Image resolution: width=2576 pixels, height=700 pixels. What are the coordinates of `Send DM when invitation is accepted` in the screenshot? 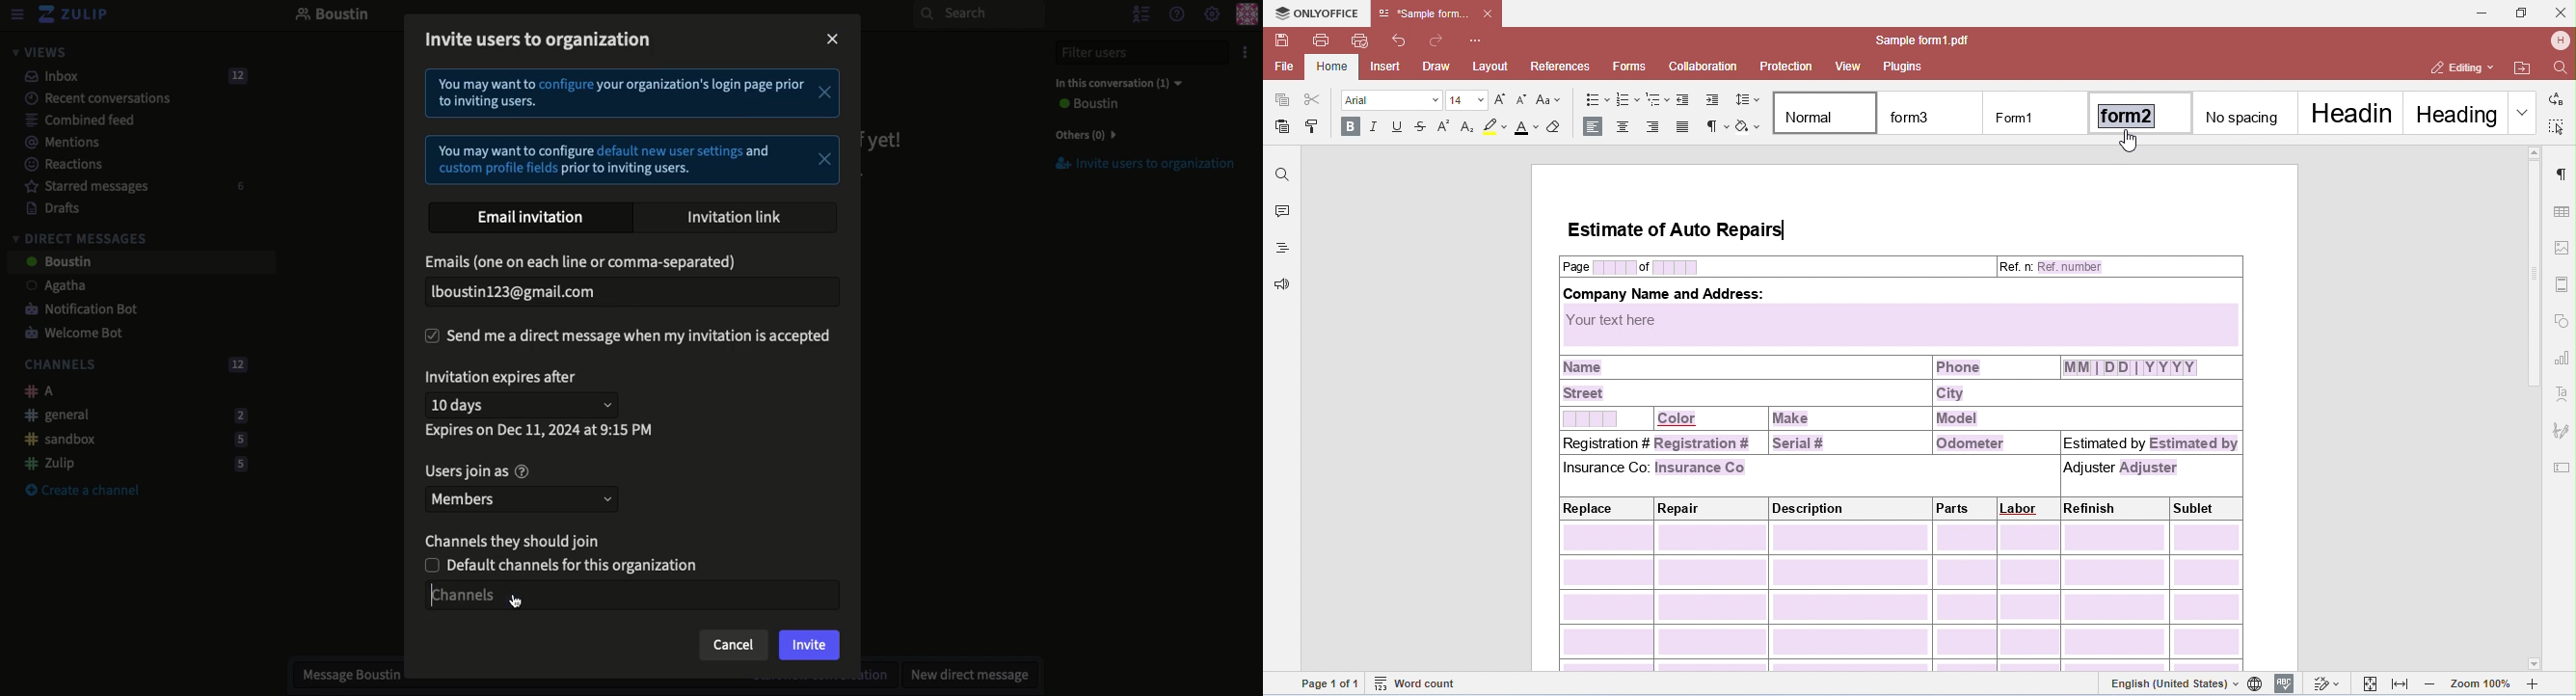 It's located at (633, 336).